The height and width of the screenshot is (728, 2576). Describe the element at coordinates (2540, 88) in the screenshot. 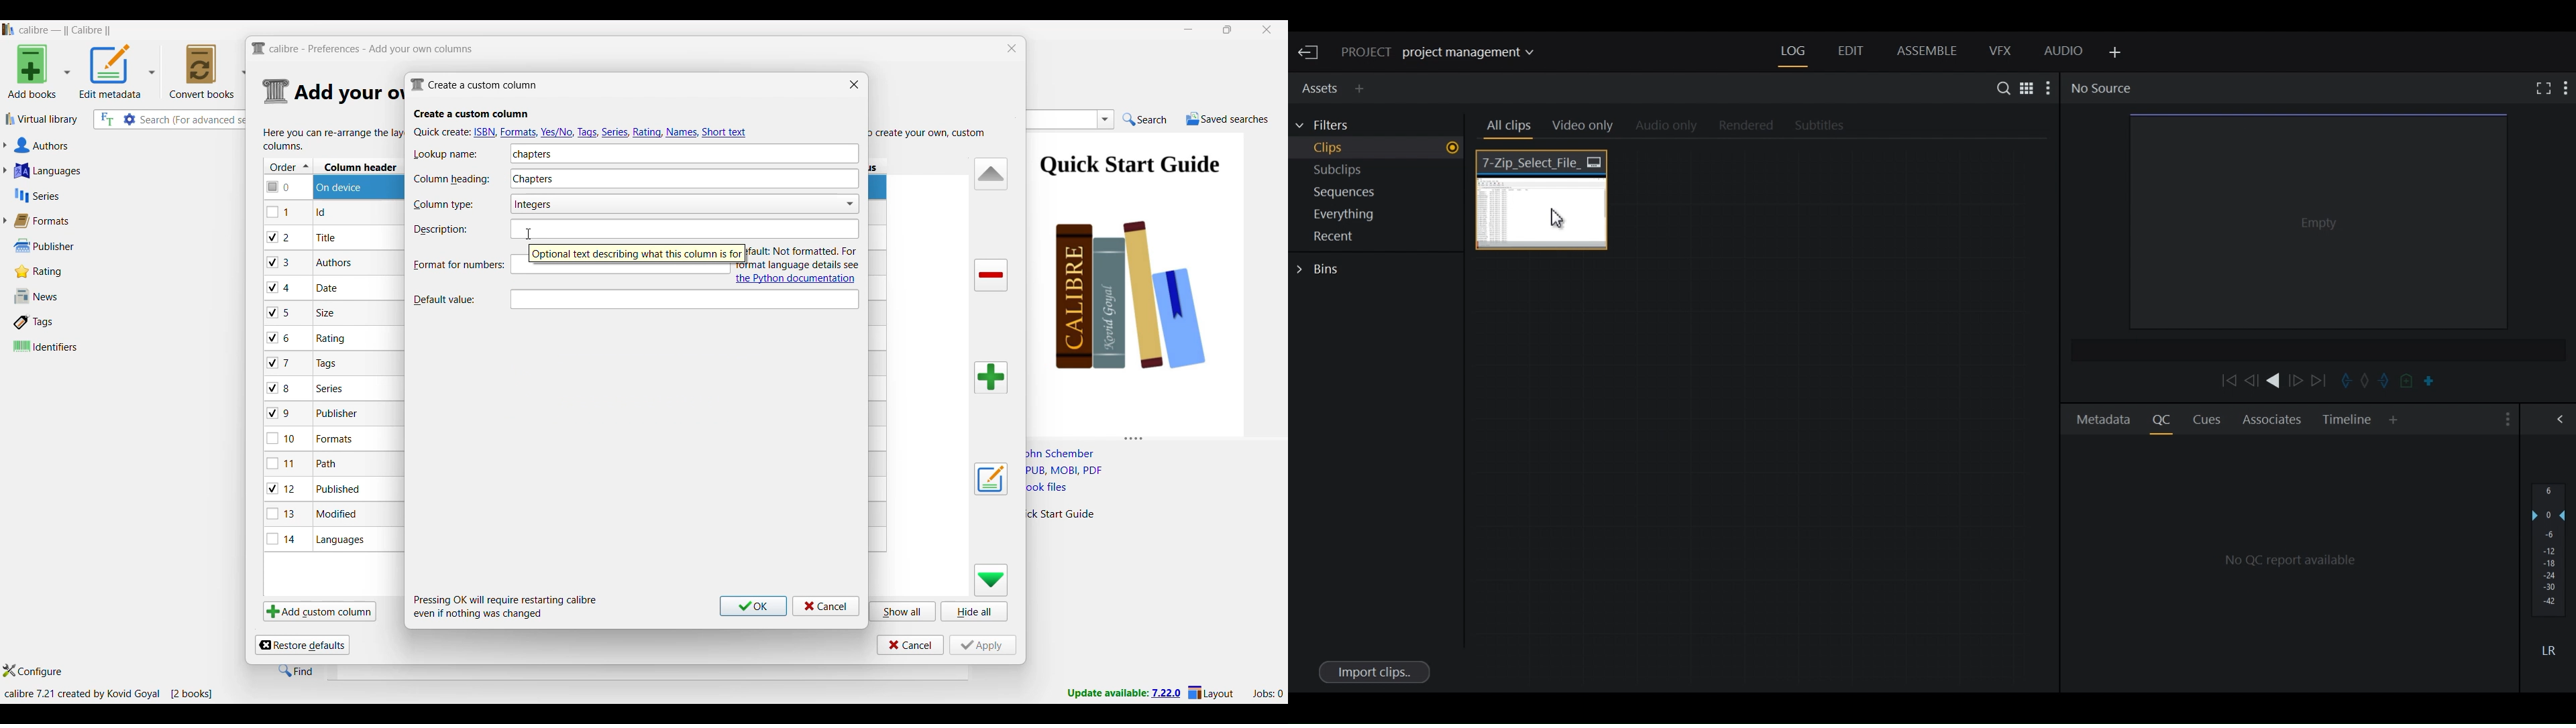

I see `Fullscreen` at that location.